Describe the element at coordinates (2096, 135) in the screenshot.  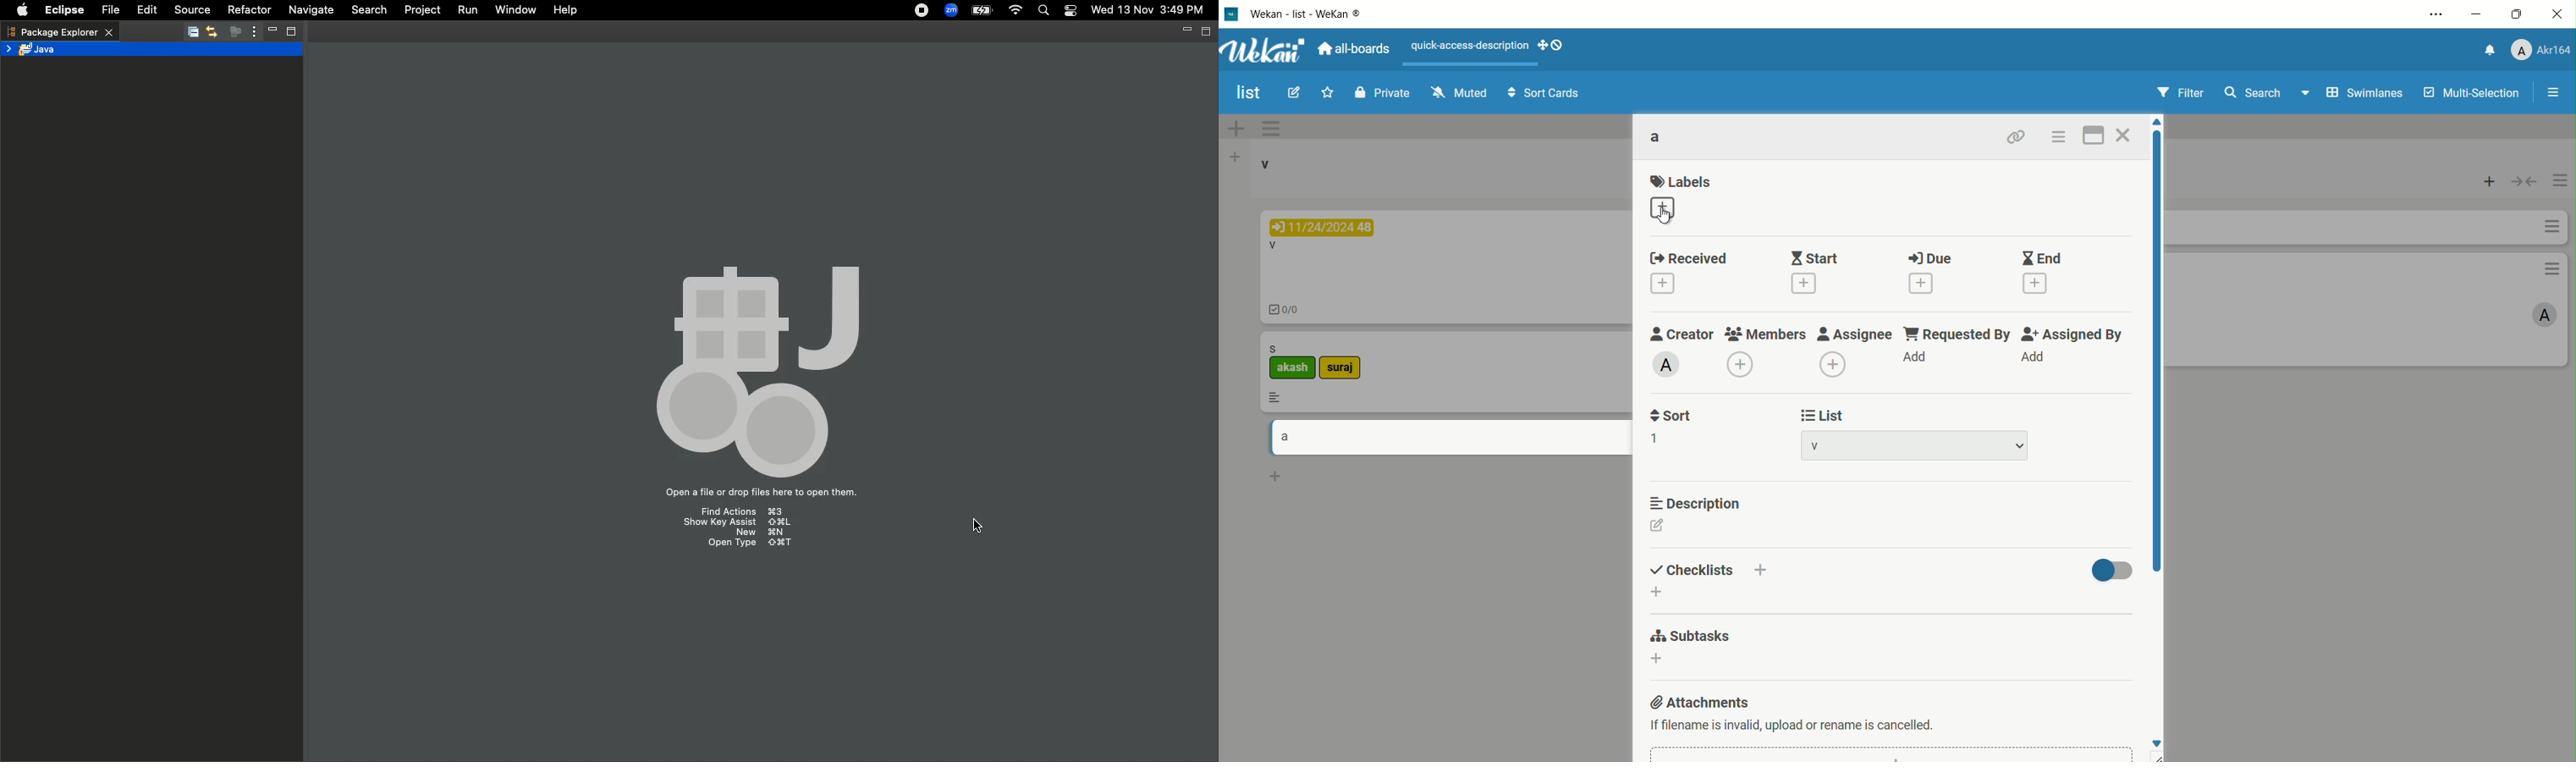
I see `maximize card` at that location.